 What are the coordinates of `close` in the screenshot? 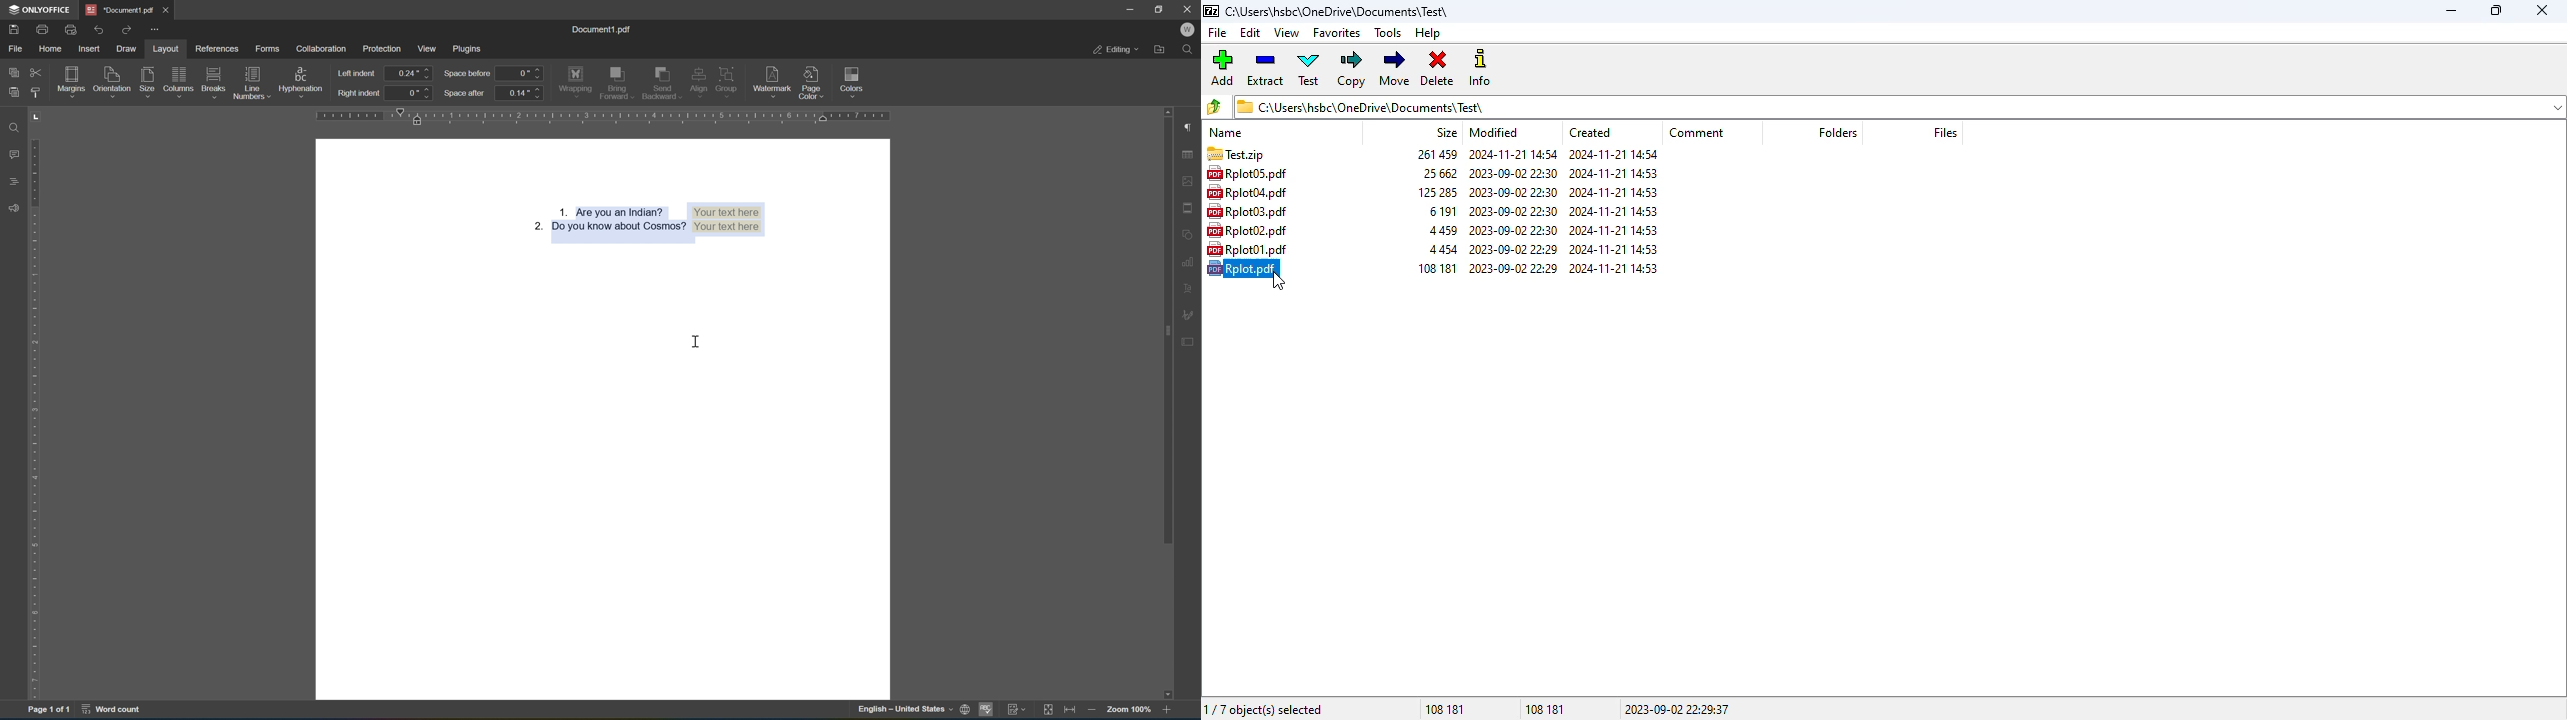 It's located at (2542, 10).